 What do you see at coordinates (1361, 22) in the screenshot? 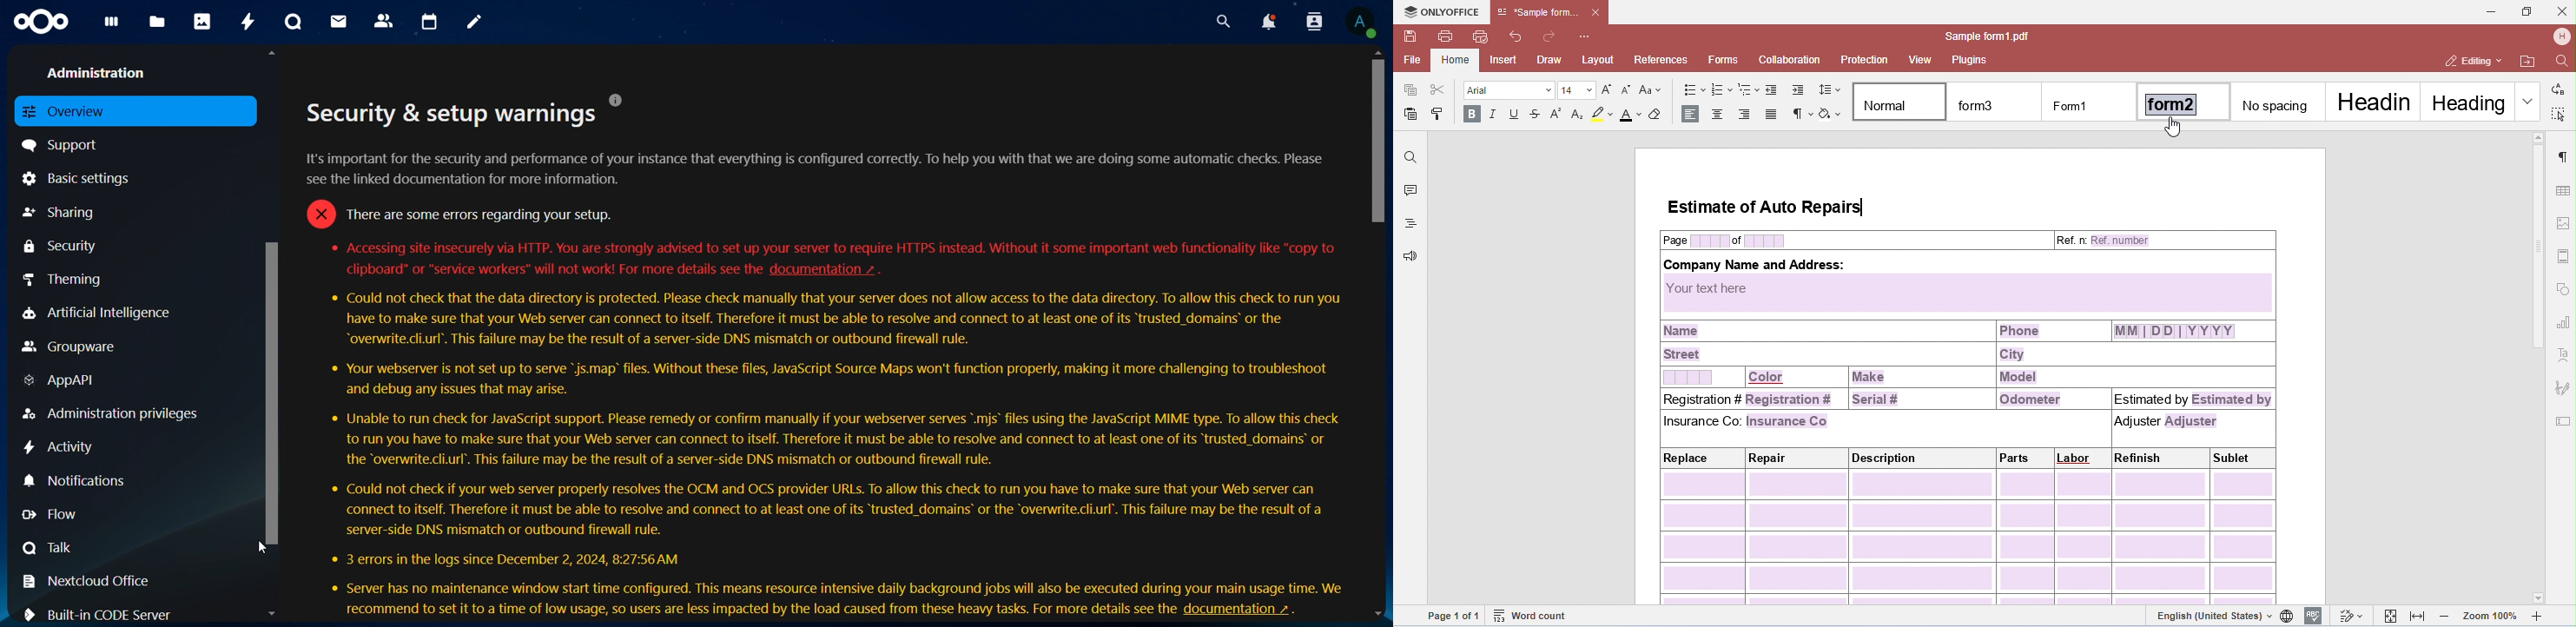
I see `view profile` at bounding box center [1361, 22].